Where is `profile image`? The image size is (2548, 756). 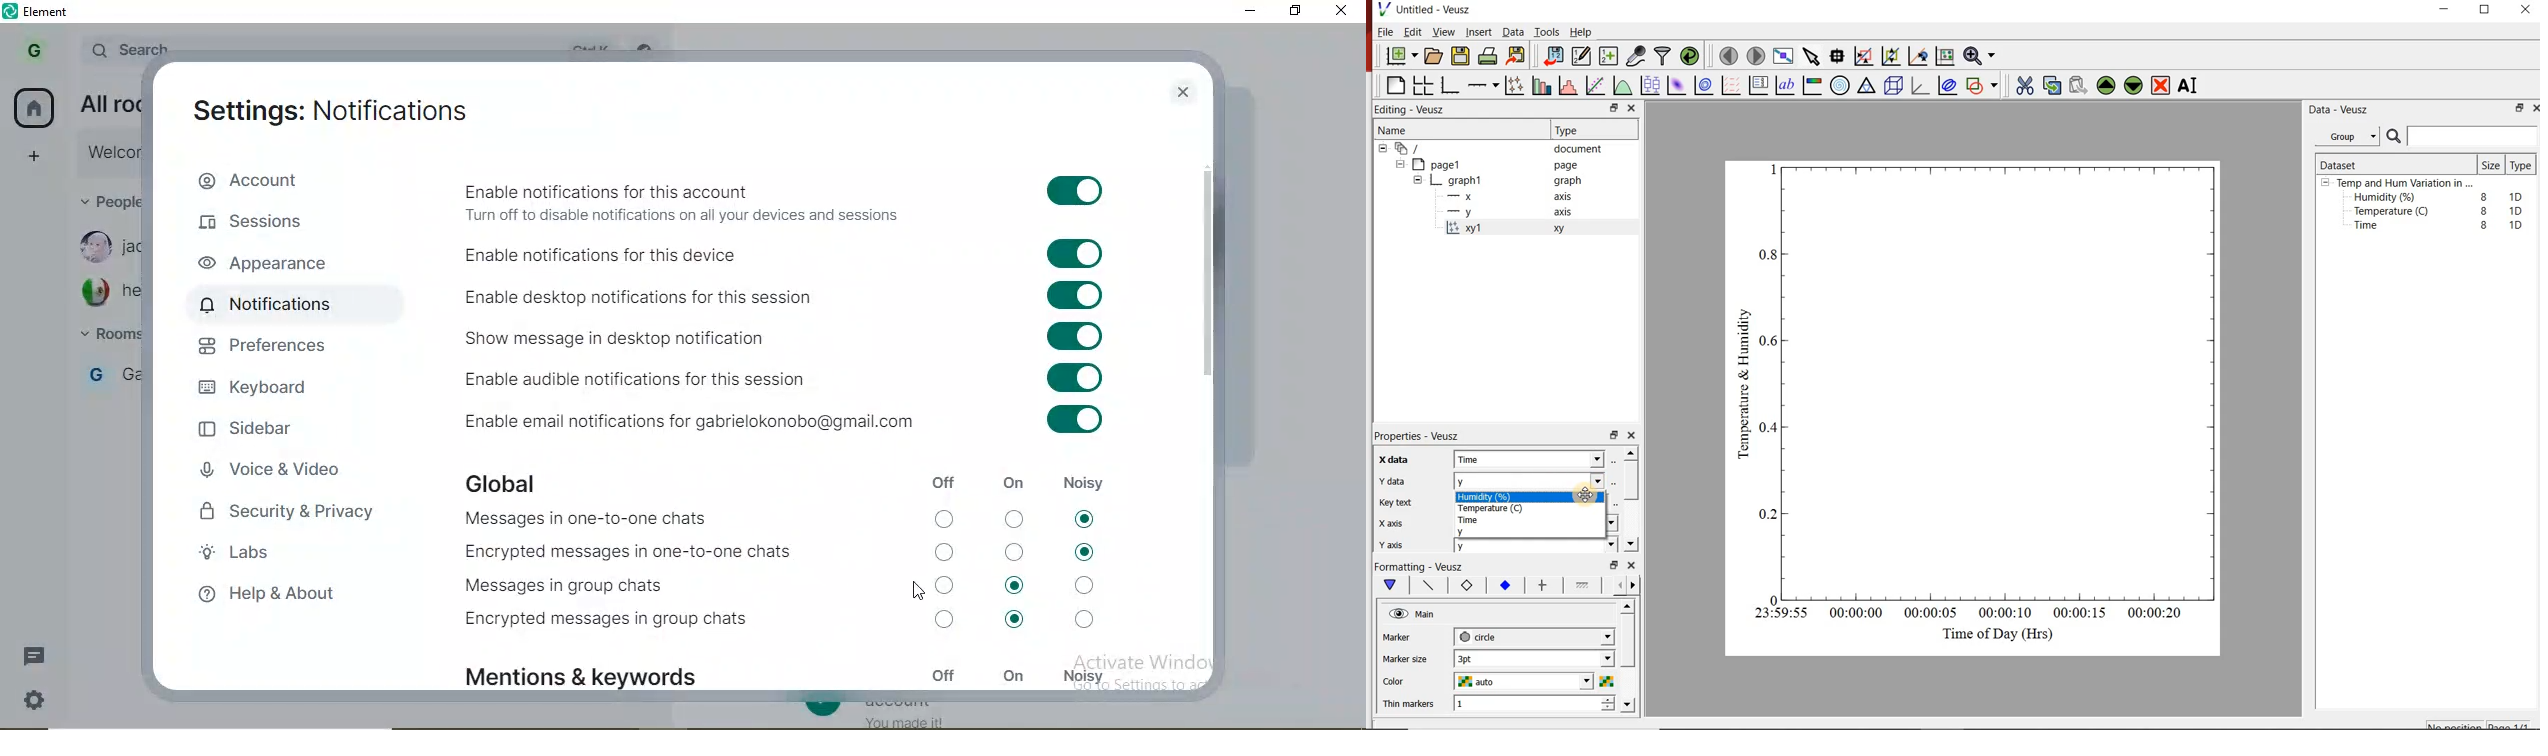 profile image is located at coordinates (94, 293).